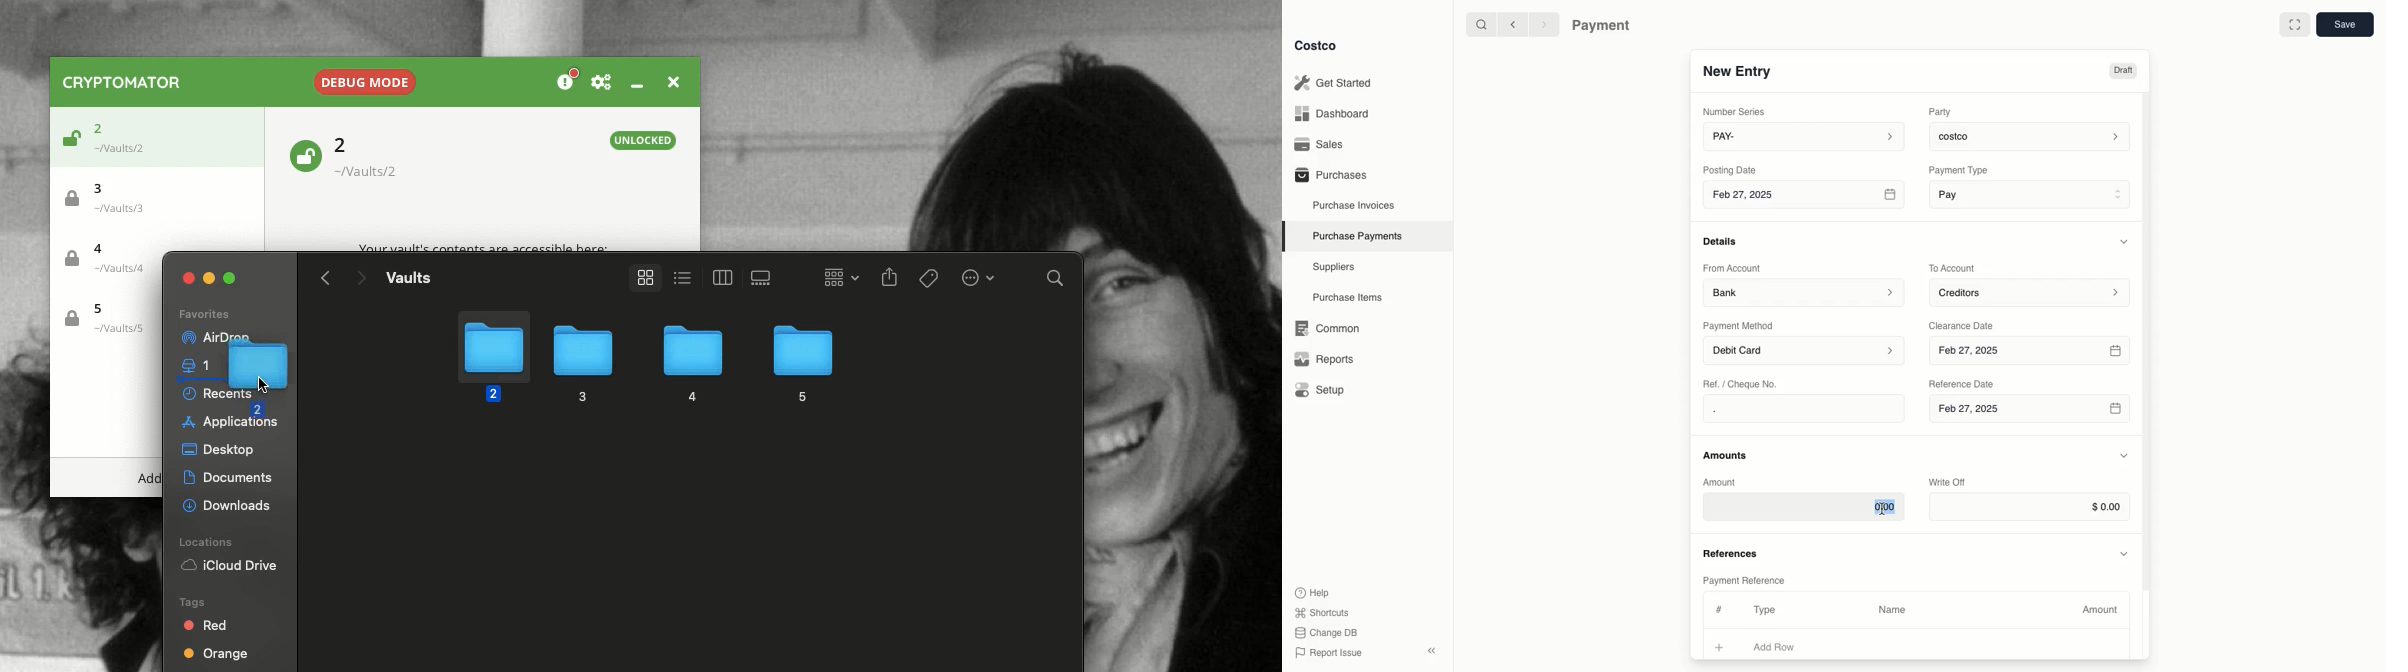 This screenshot has height=672, width=2408. I want to click on Setup, so click(1325, 391).